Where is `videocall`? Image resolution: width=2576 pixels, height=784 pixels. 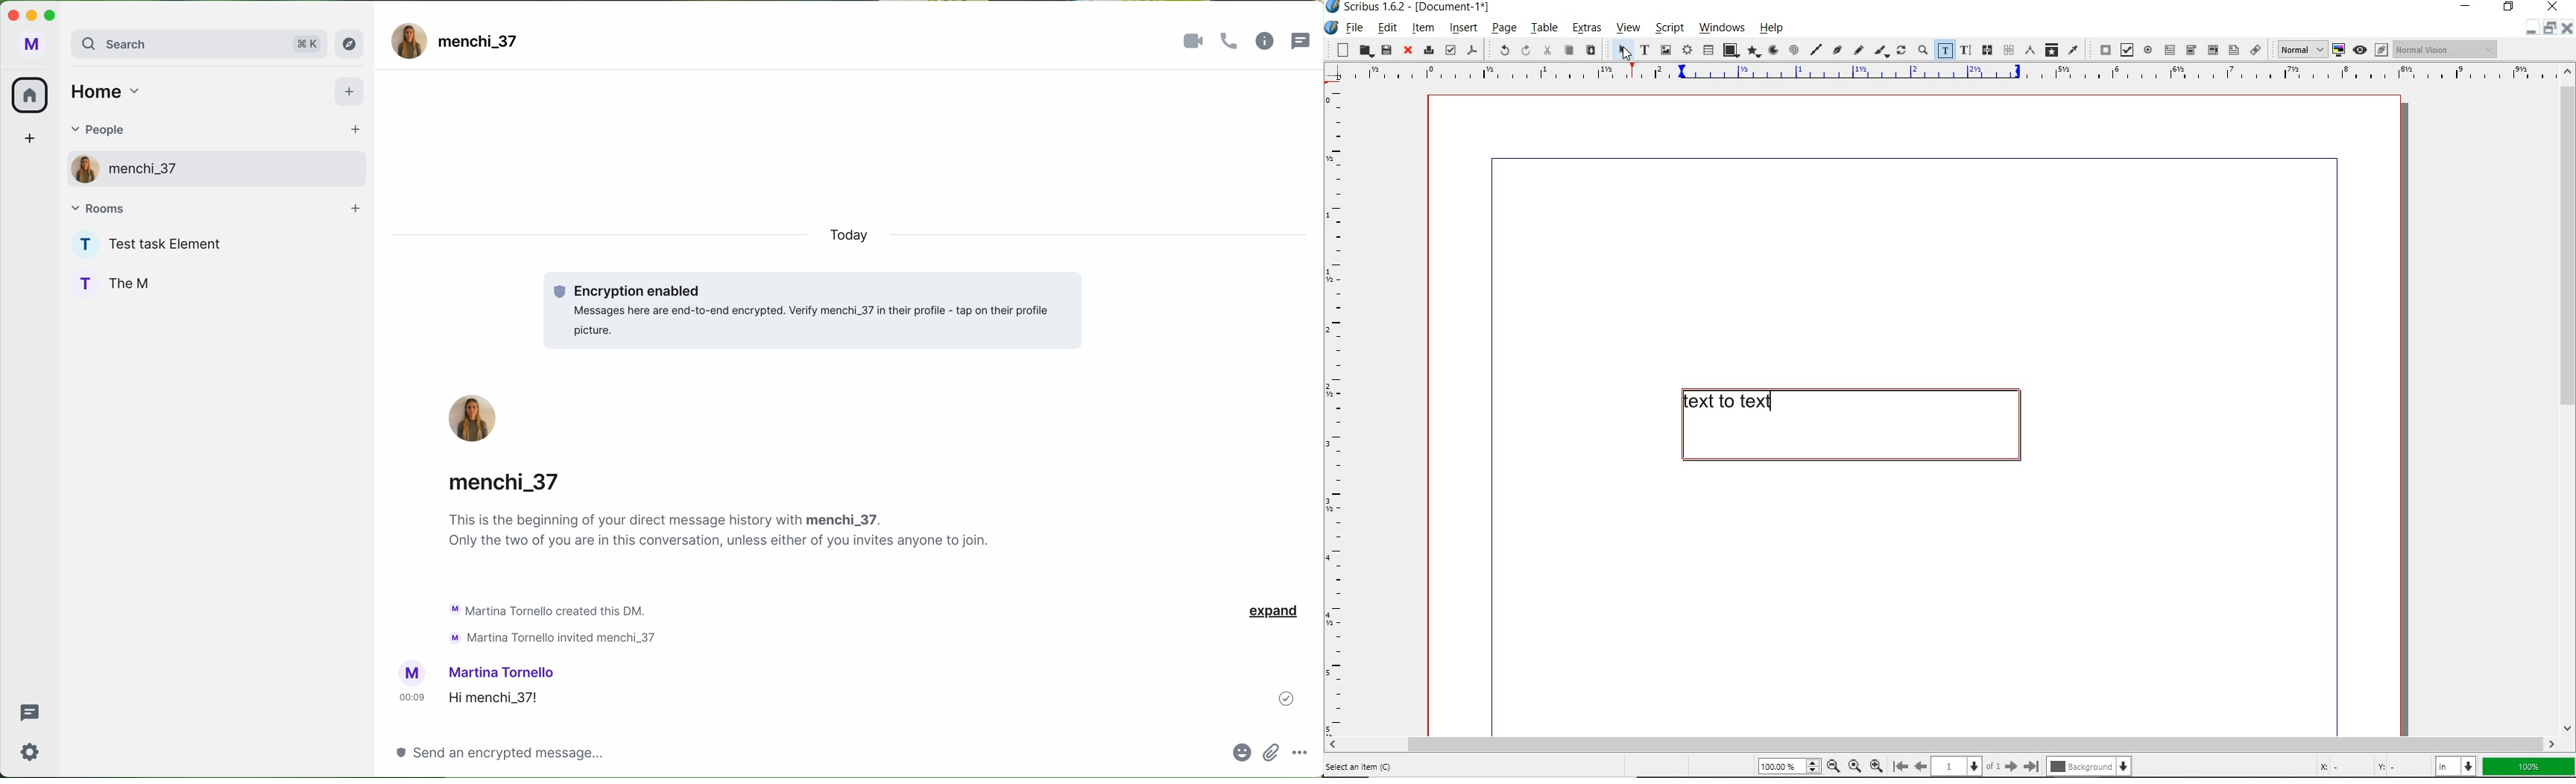 videocall is located at coordinates (1194, 41).